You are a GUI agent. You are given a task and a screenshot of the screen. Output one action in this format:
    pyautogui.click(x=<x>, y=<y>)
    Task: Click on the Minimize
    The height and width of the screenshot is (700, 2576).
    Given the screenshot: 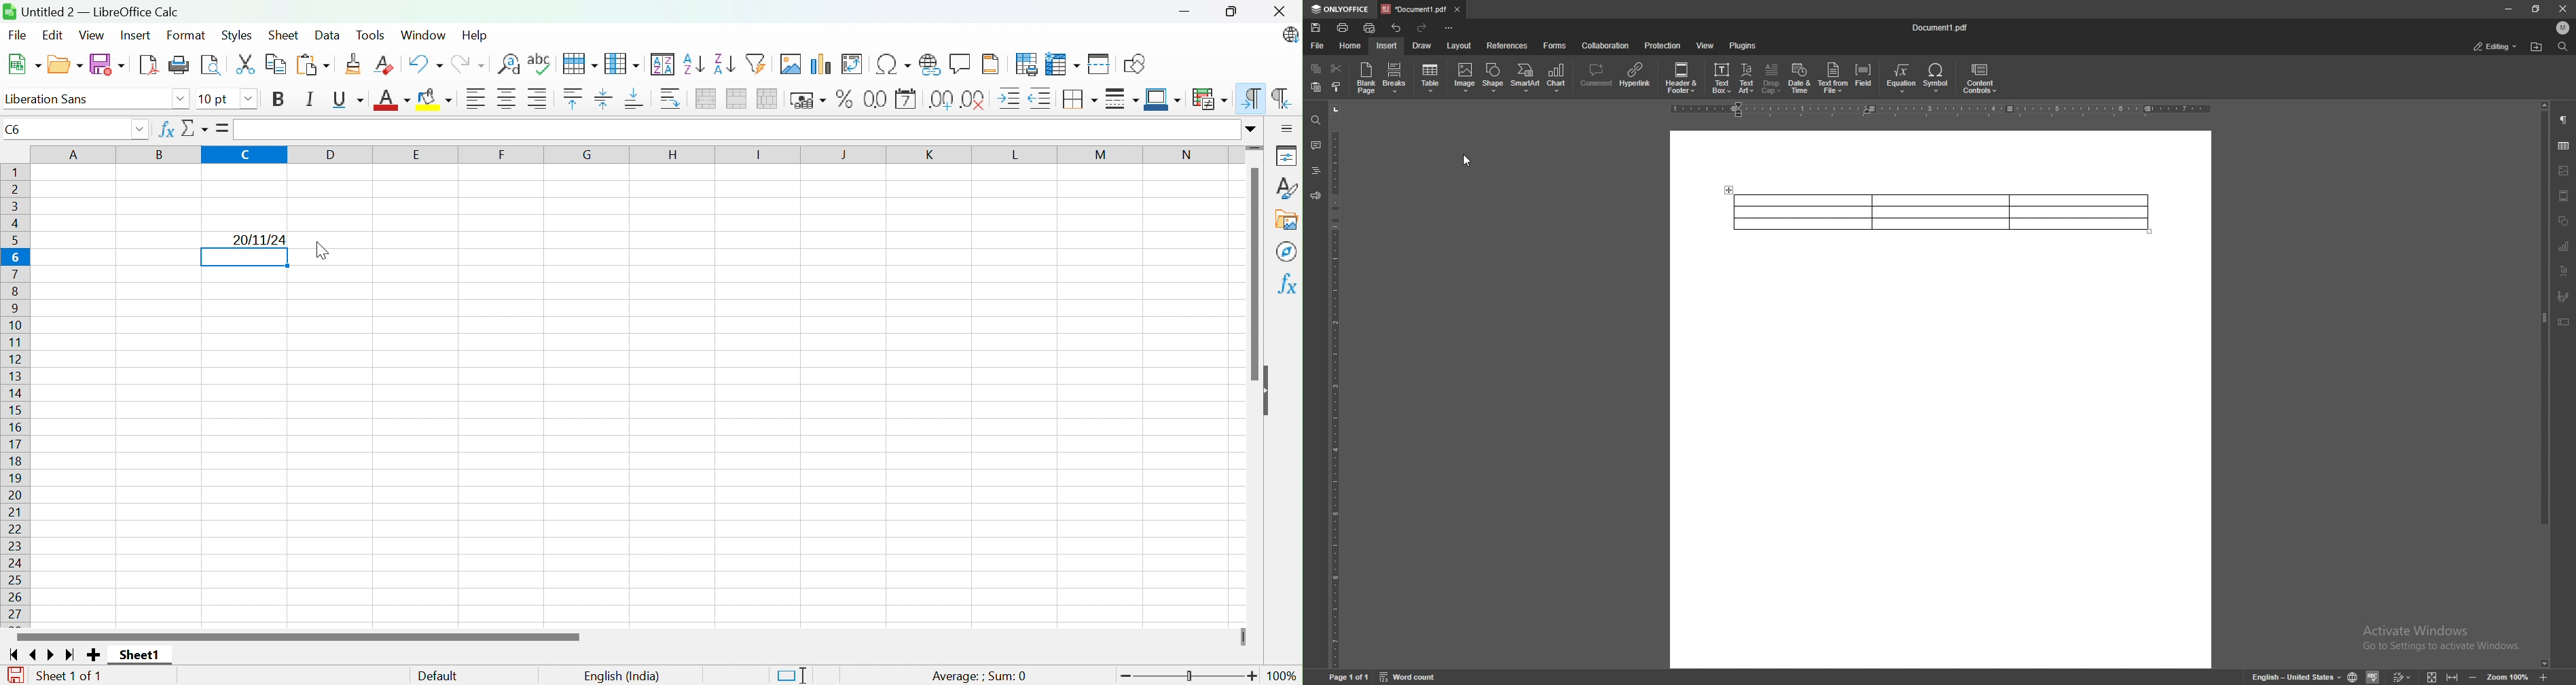 What is the action you would take?
    pyautogui.click(x=1183, y=13)
    